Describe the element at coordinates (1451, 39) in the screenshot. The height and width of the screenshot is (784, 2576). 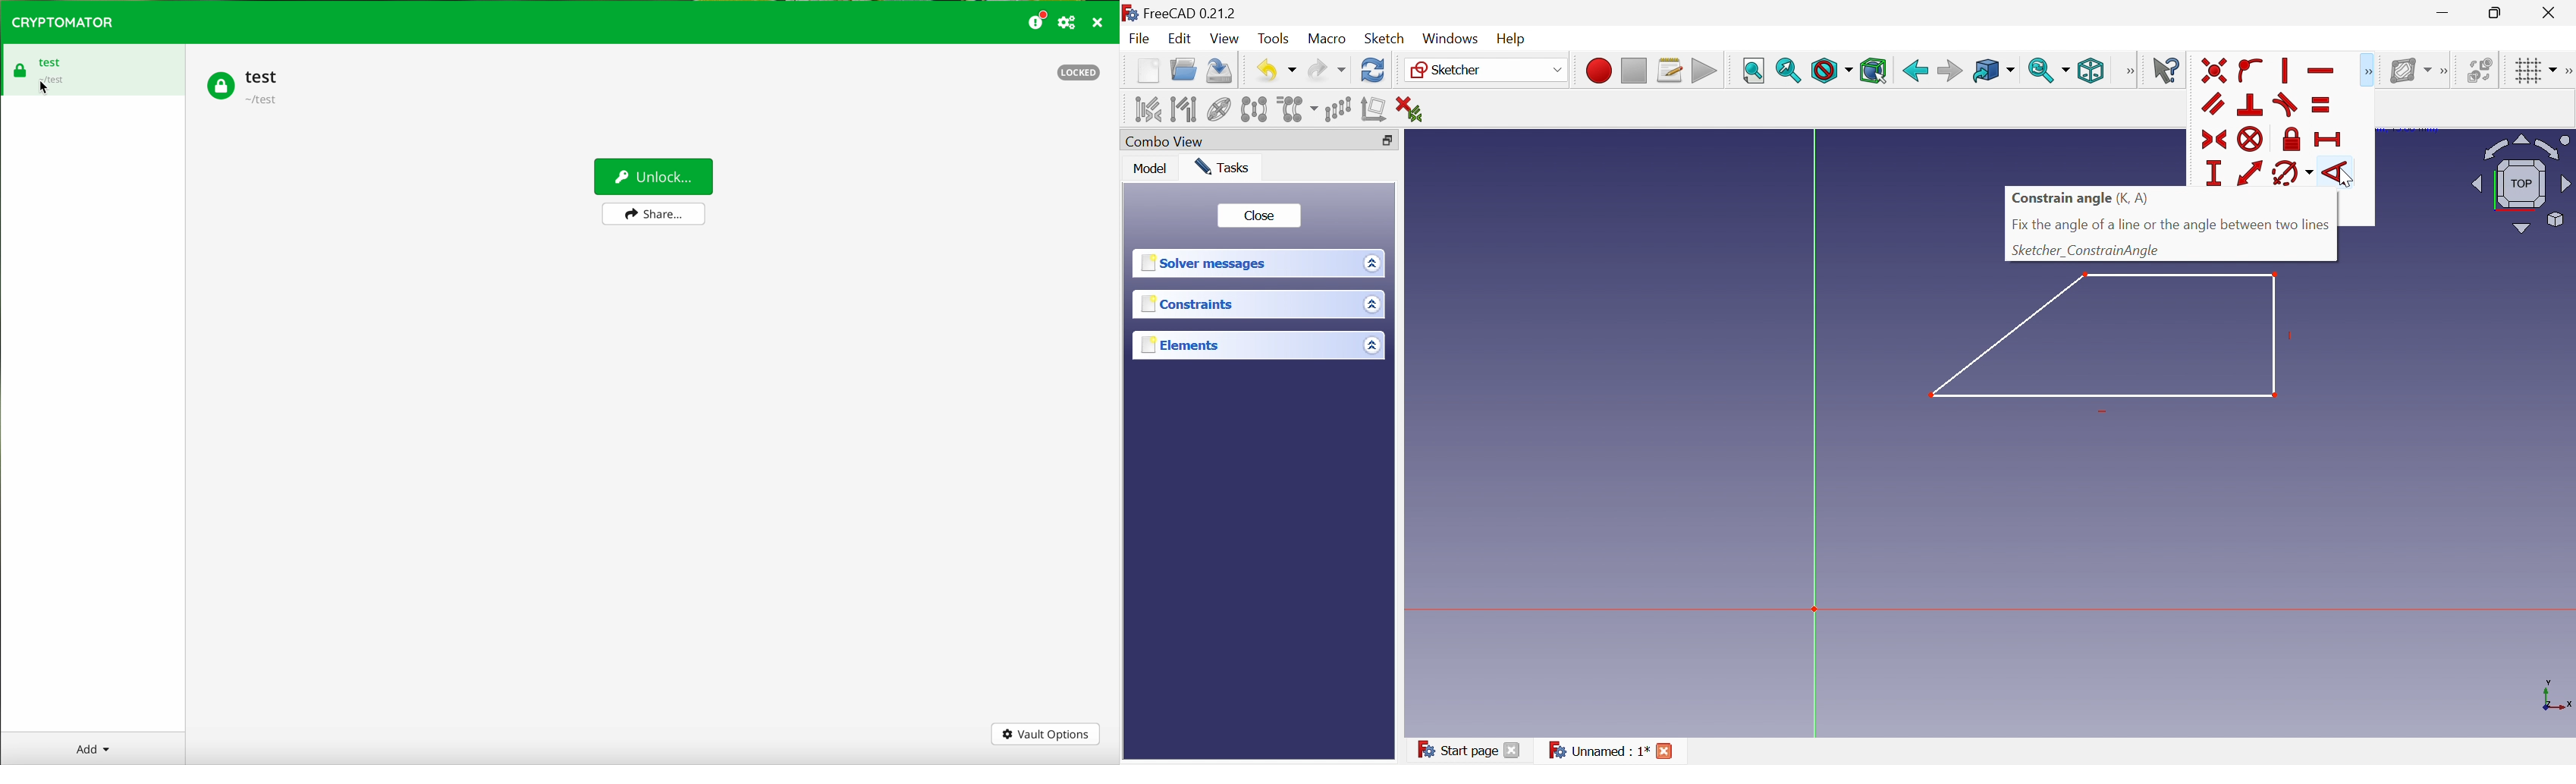
I see `Windows` at that location.